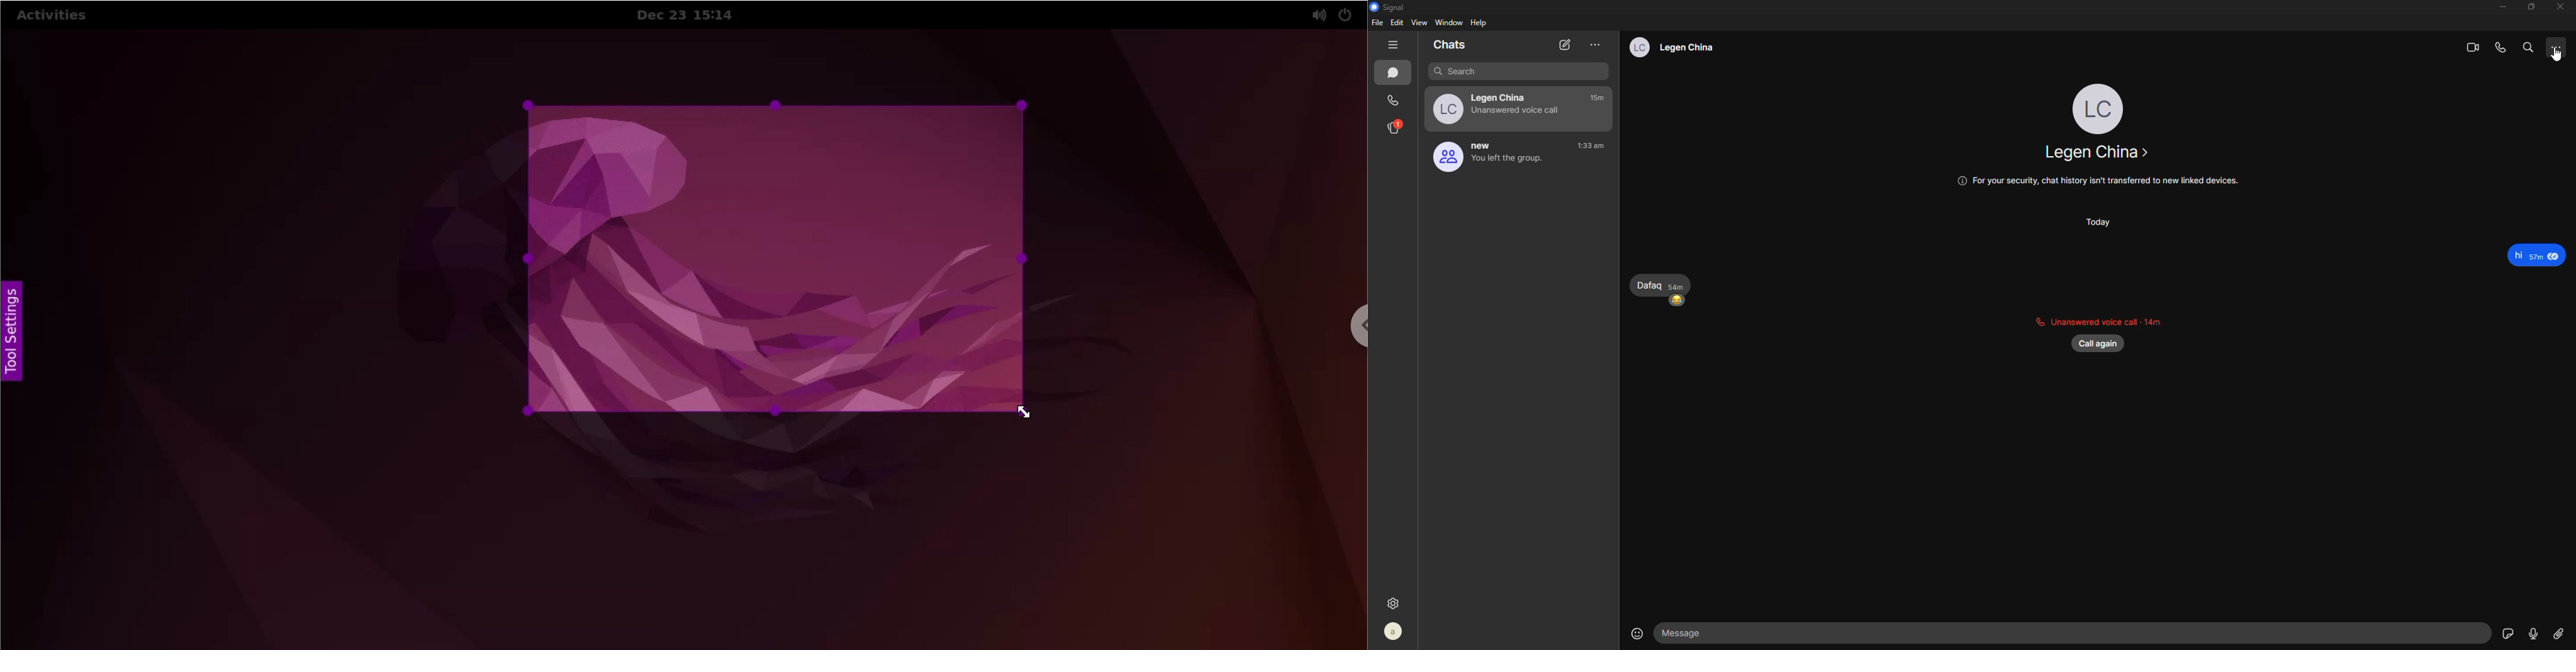 The height and width of the screenshot is (672, 2576). Describe the element at coordinates (1452, 44) in the screenshot. I see `chats` at that location.